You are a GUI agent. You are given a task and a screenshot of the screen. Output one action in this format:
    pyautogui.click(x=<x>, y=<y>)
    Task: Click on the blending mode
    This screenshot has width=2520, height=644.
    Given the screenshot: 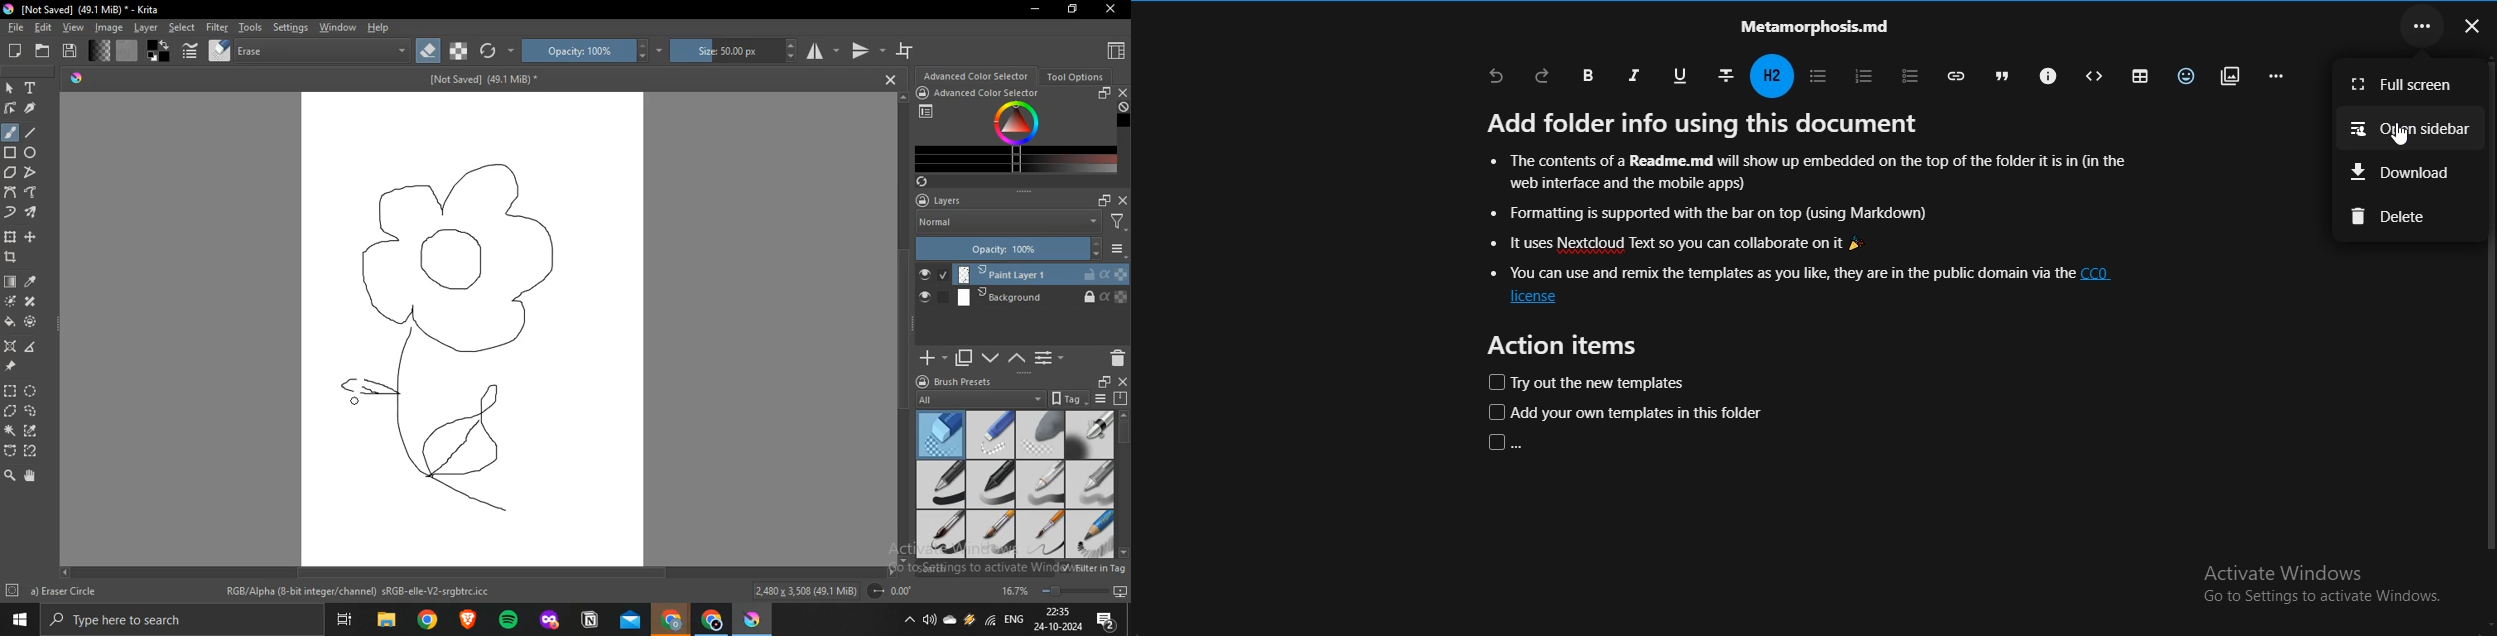 What is the action you would take?
    pyautogui.click(x=323, y=51)
    